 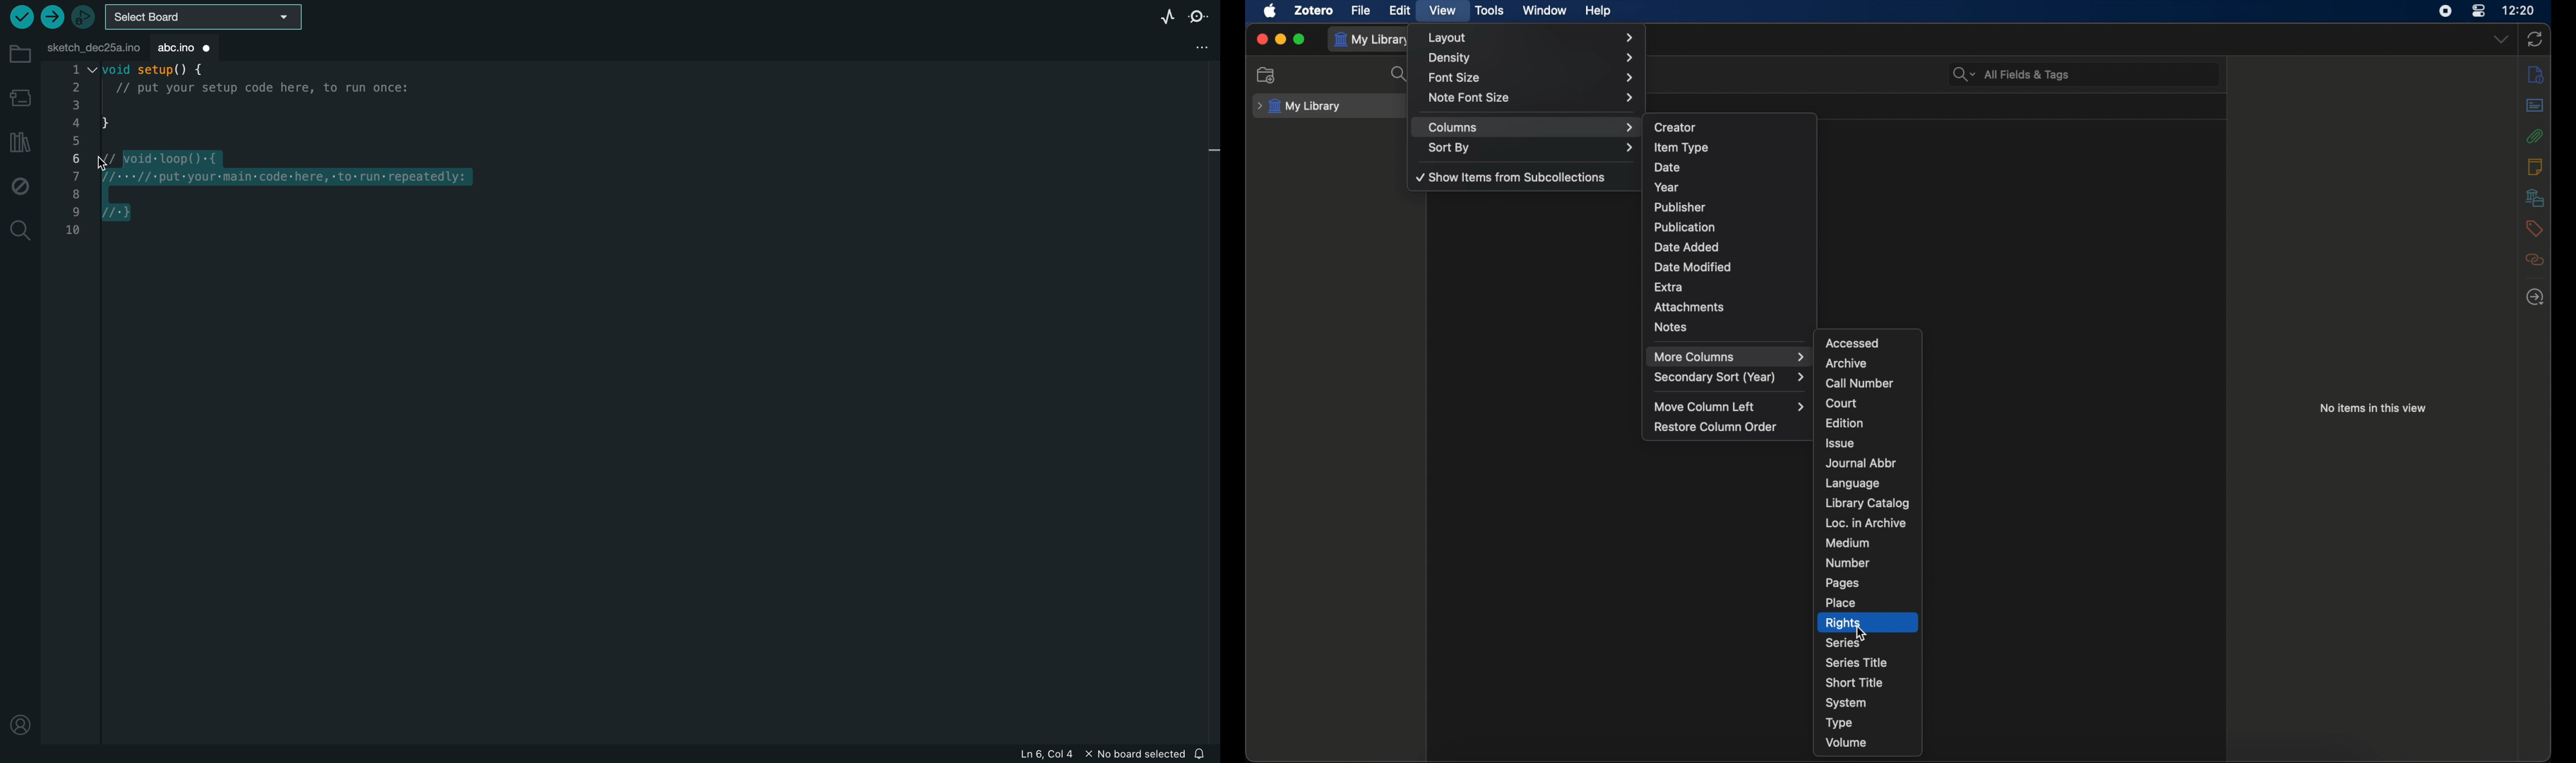 I want to click on code, so click(x=311, y=152).